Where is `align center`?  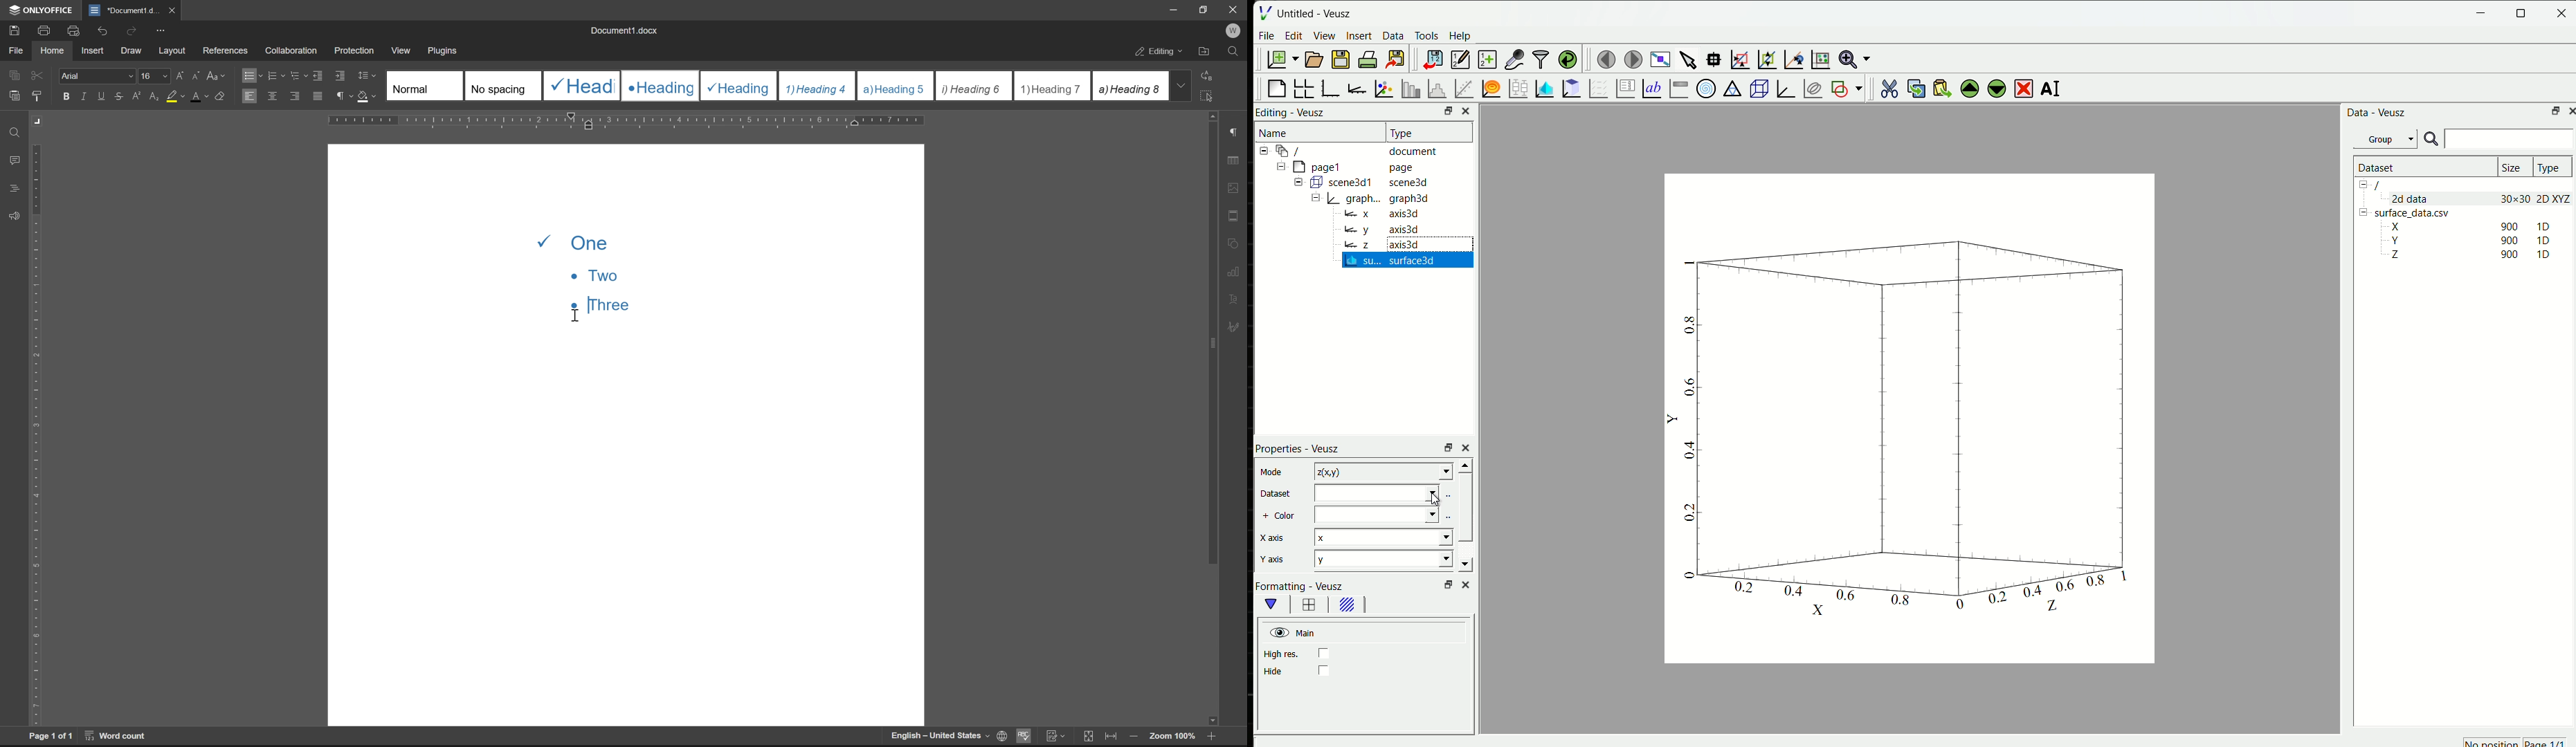 align center is located at coordinates (273, 95).